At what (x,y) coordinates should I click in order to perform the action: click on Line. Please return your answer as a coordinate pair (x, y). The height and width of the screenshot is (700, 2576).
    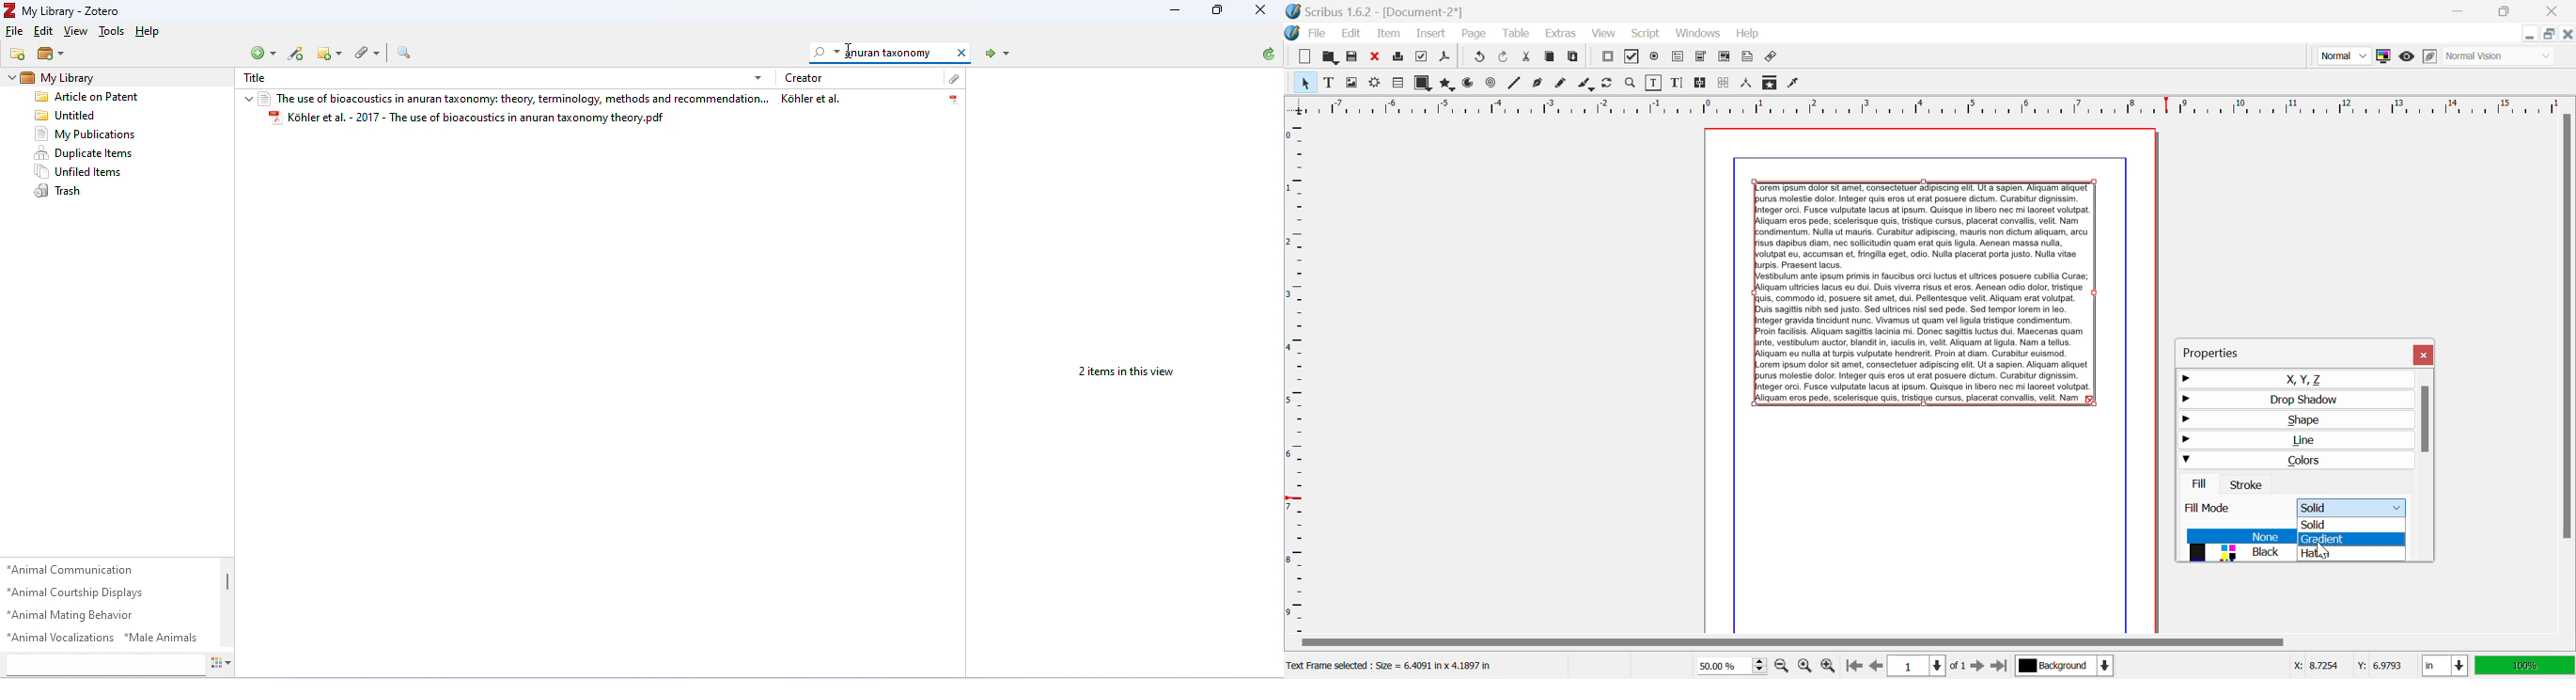
    Looking at the image, I should click on (1515, 84).